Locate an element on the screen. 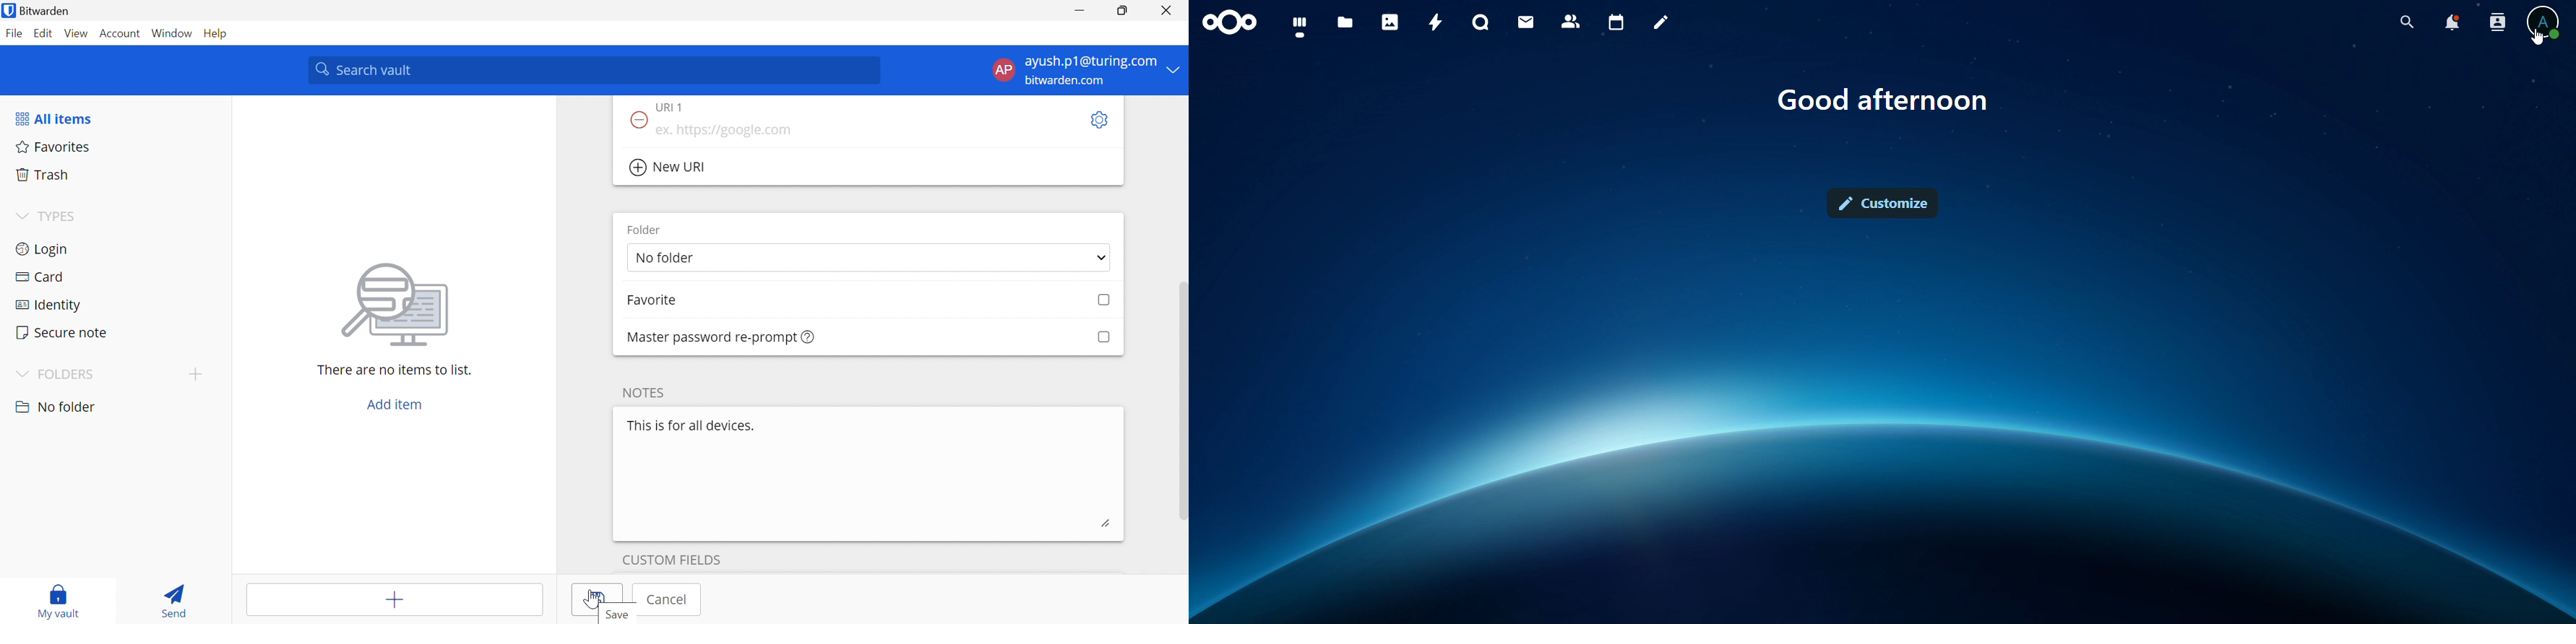 The height and width of the screenshot is (644, 2576). image is located at coordinates (399, 301).